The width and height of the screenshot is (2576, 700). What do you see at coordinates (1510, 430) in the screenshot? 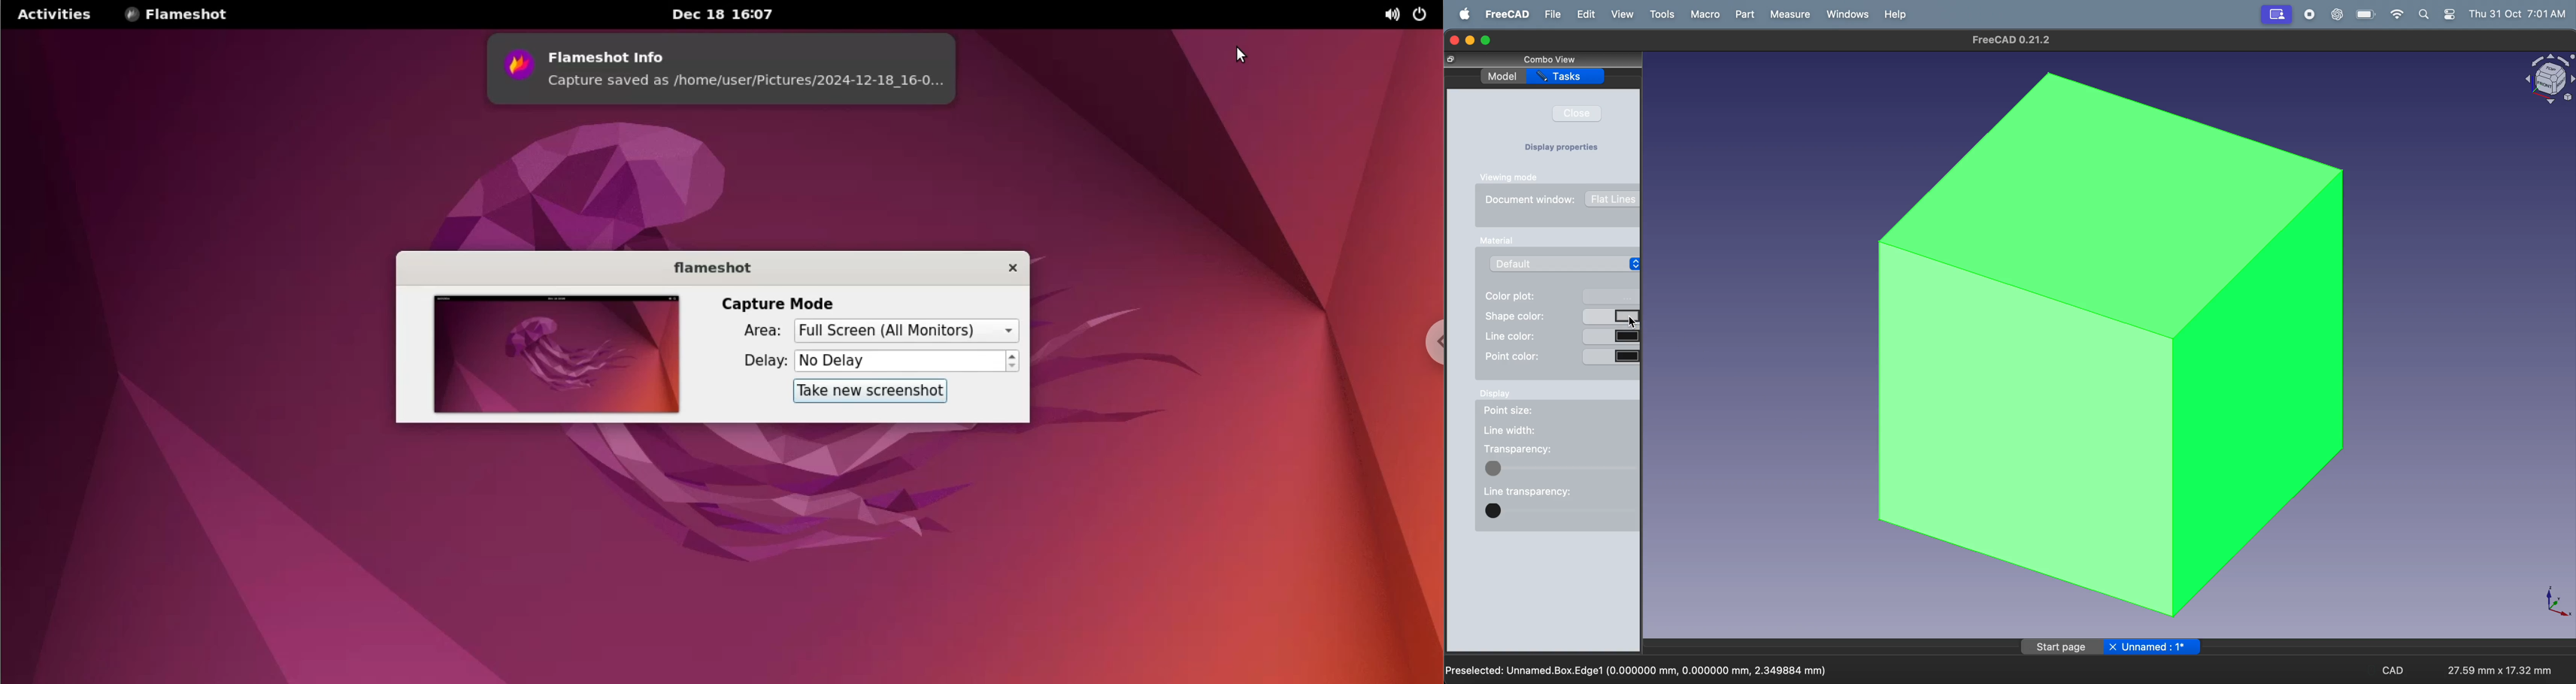
I see `line width` at bounding box center [1510, 430].